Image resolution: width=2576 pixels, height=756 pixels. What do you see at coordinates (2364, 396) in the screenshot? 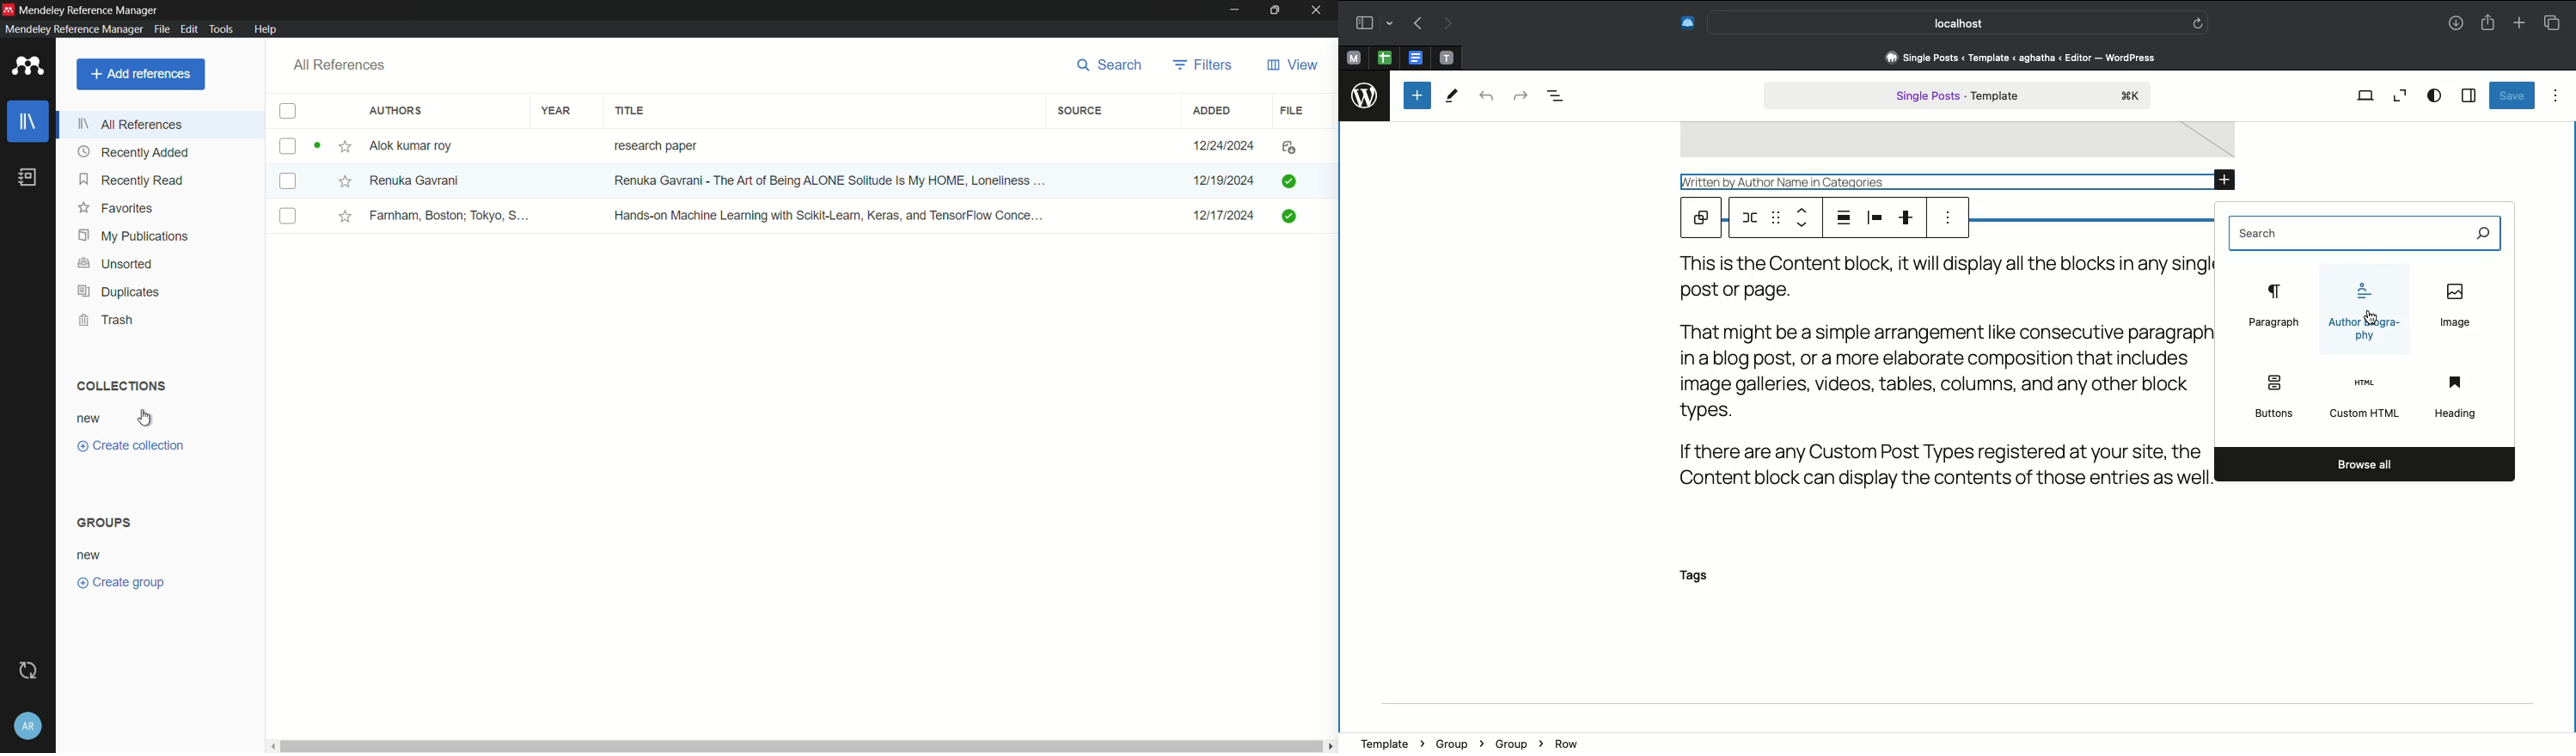
I see `Custom html` at bounding box center [2364, 396].